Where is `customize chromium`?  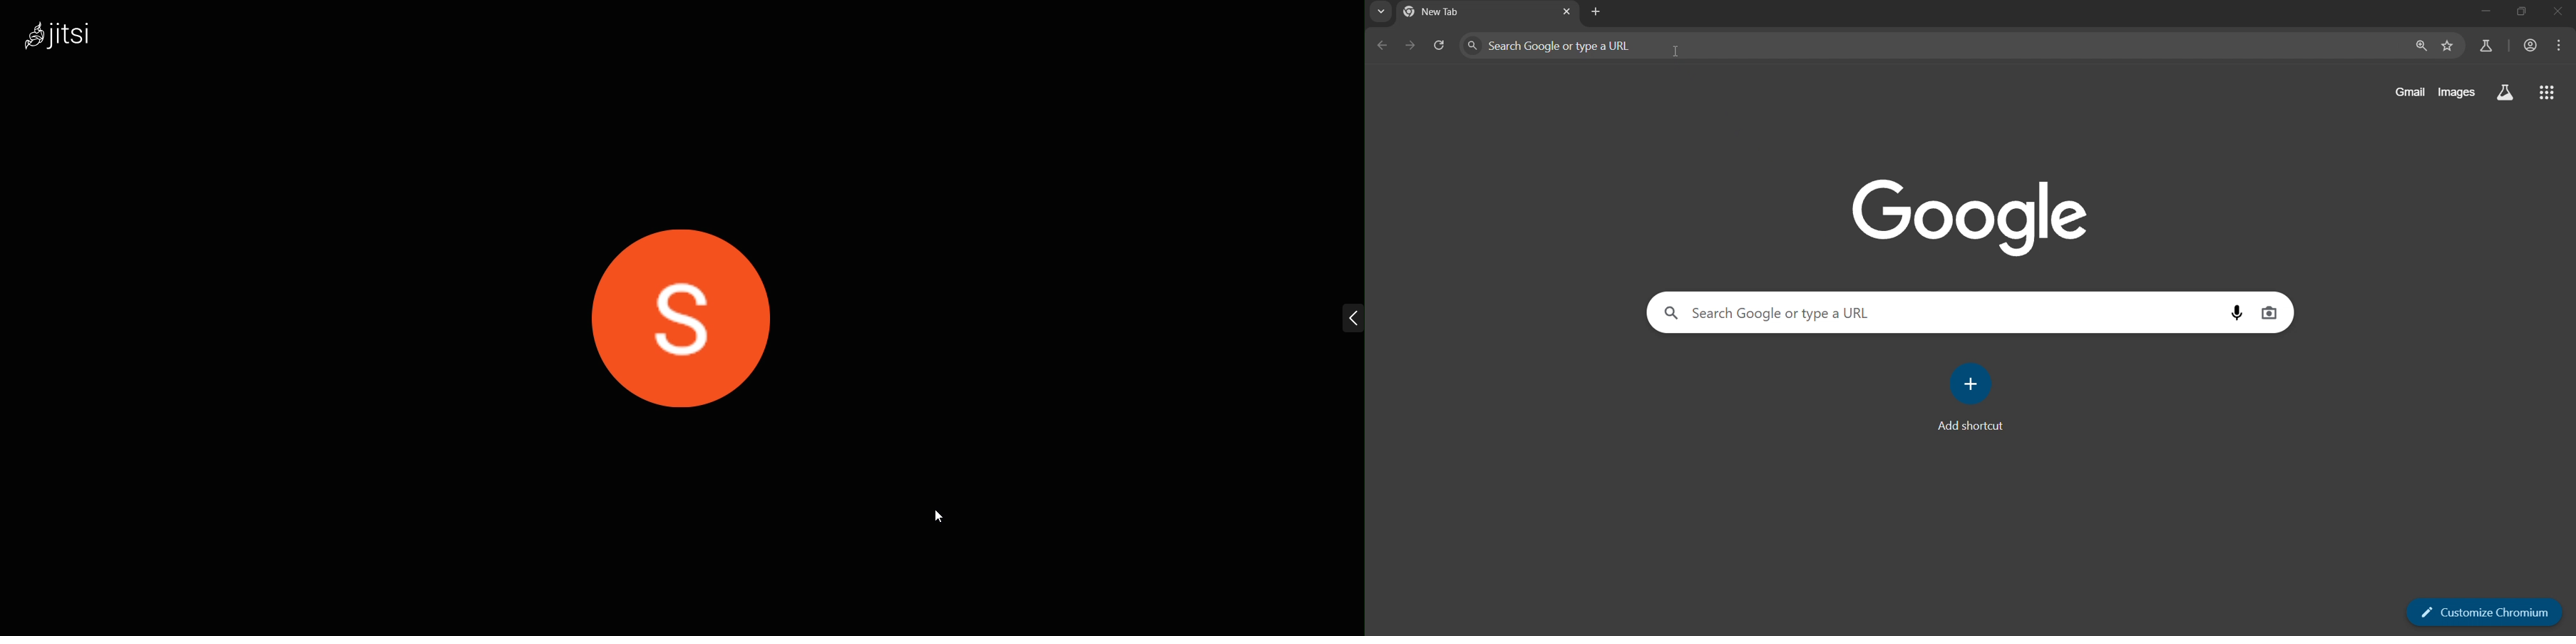
customize chromium is located at coordinates (2485, 613).